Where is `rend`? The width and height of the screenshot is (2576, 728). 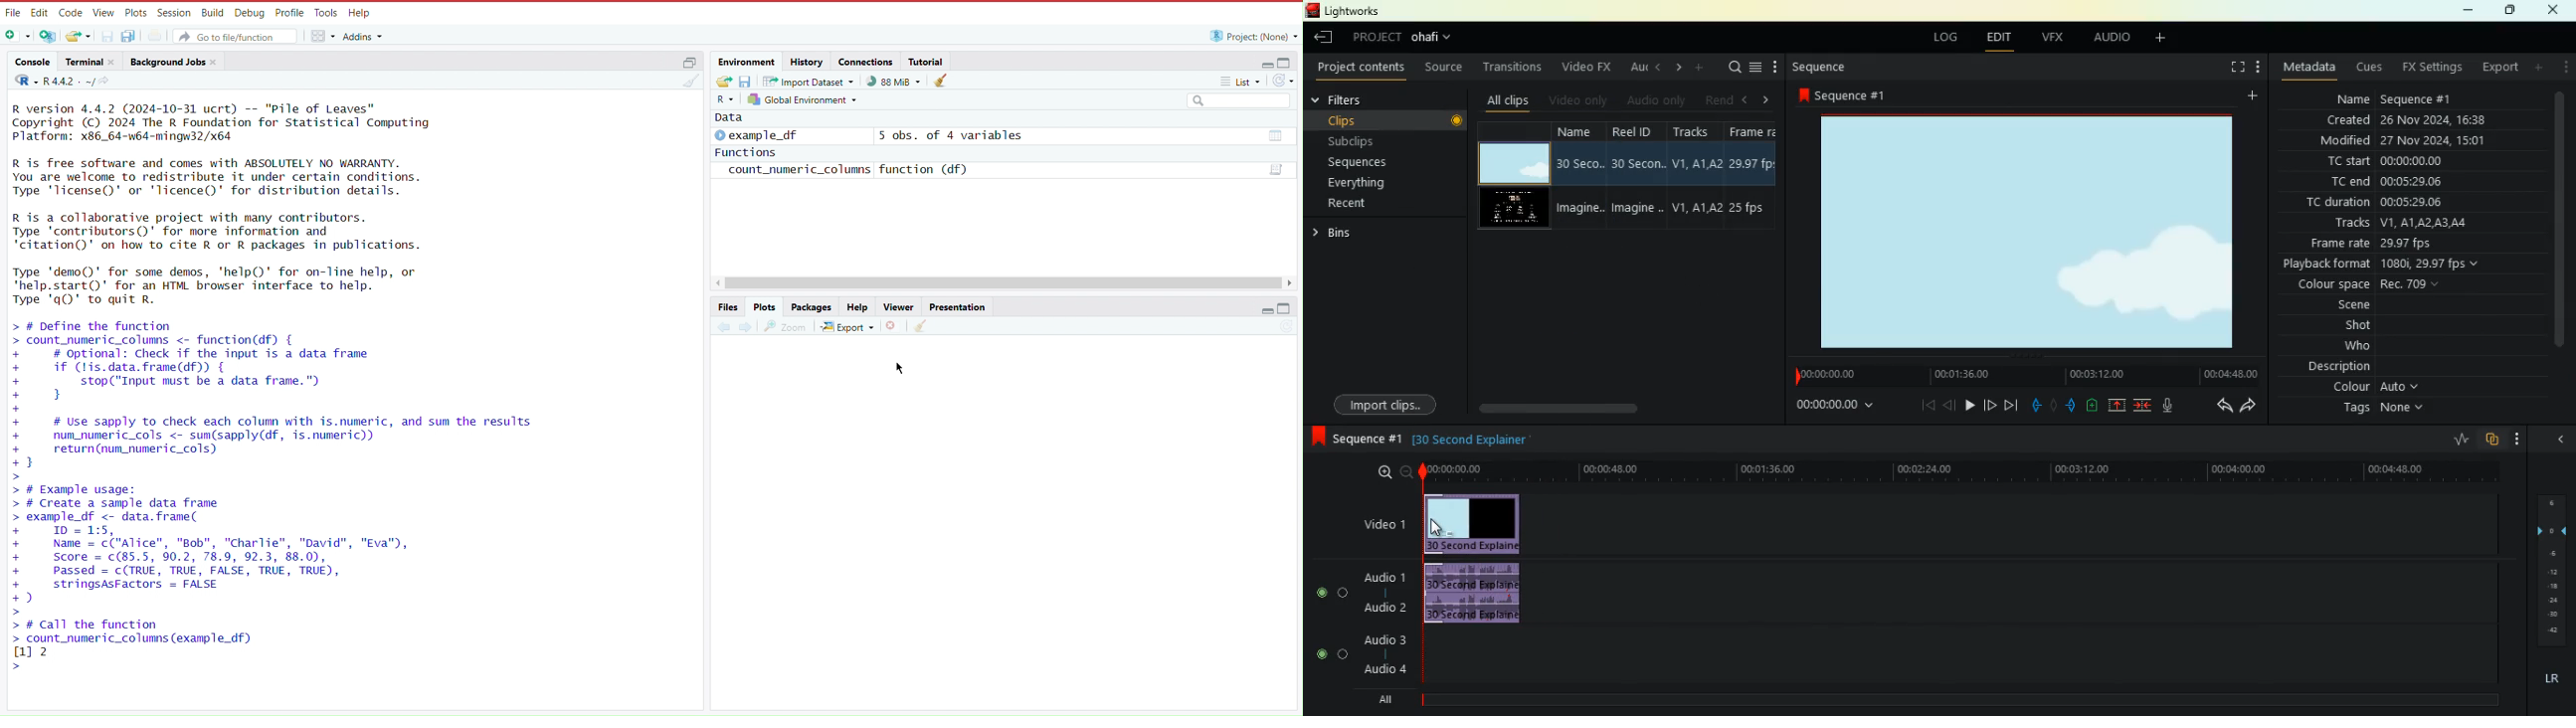
rend is located at coordinates (1721, 100).